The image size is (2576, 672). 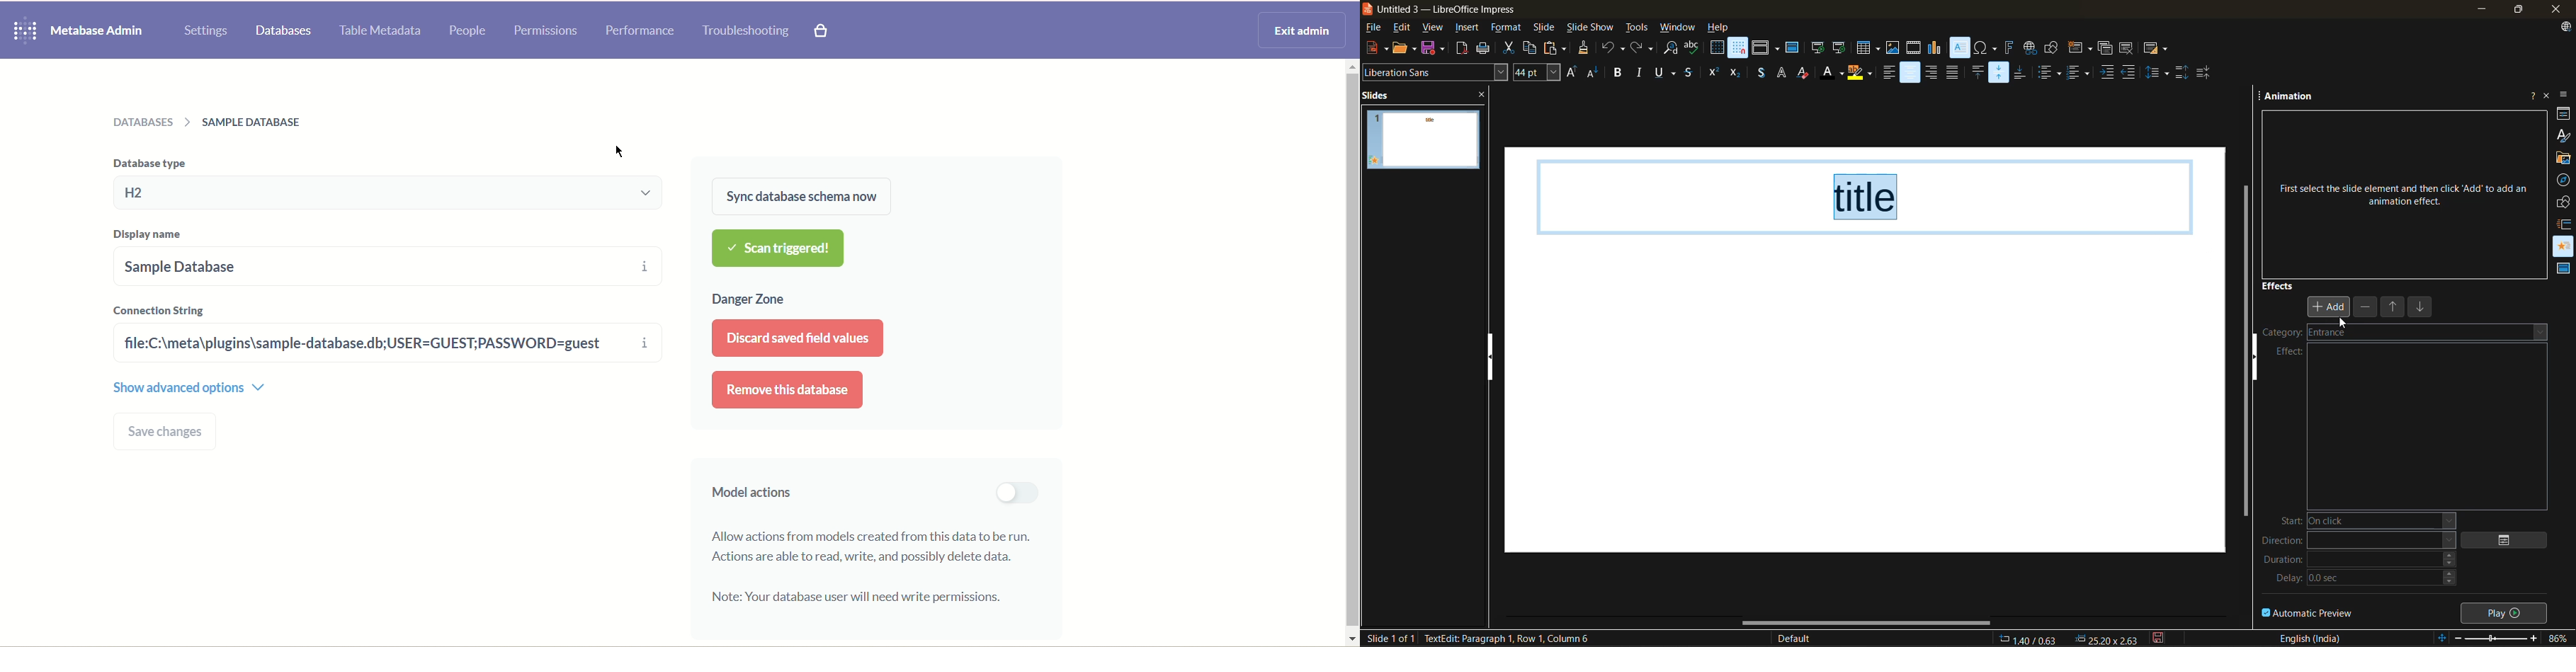 I want to click on update, so click(x=2568, y=28).